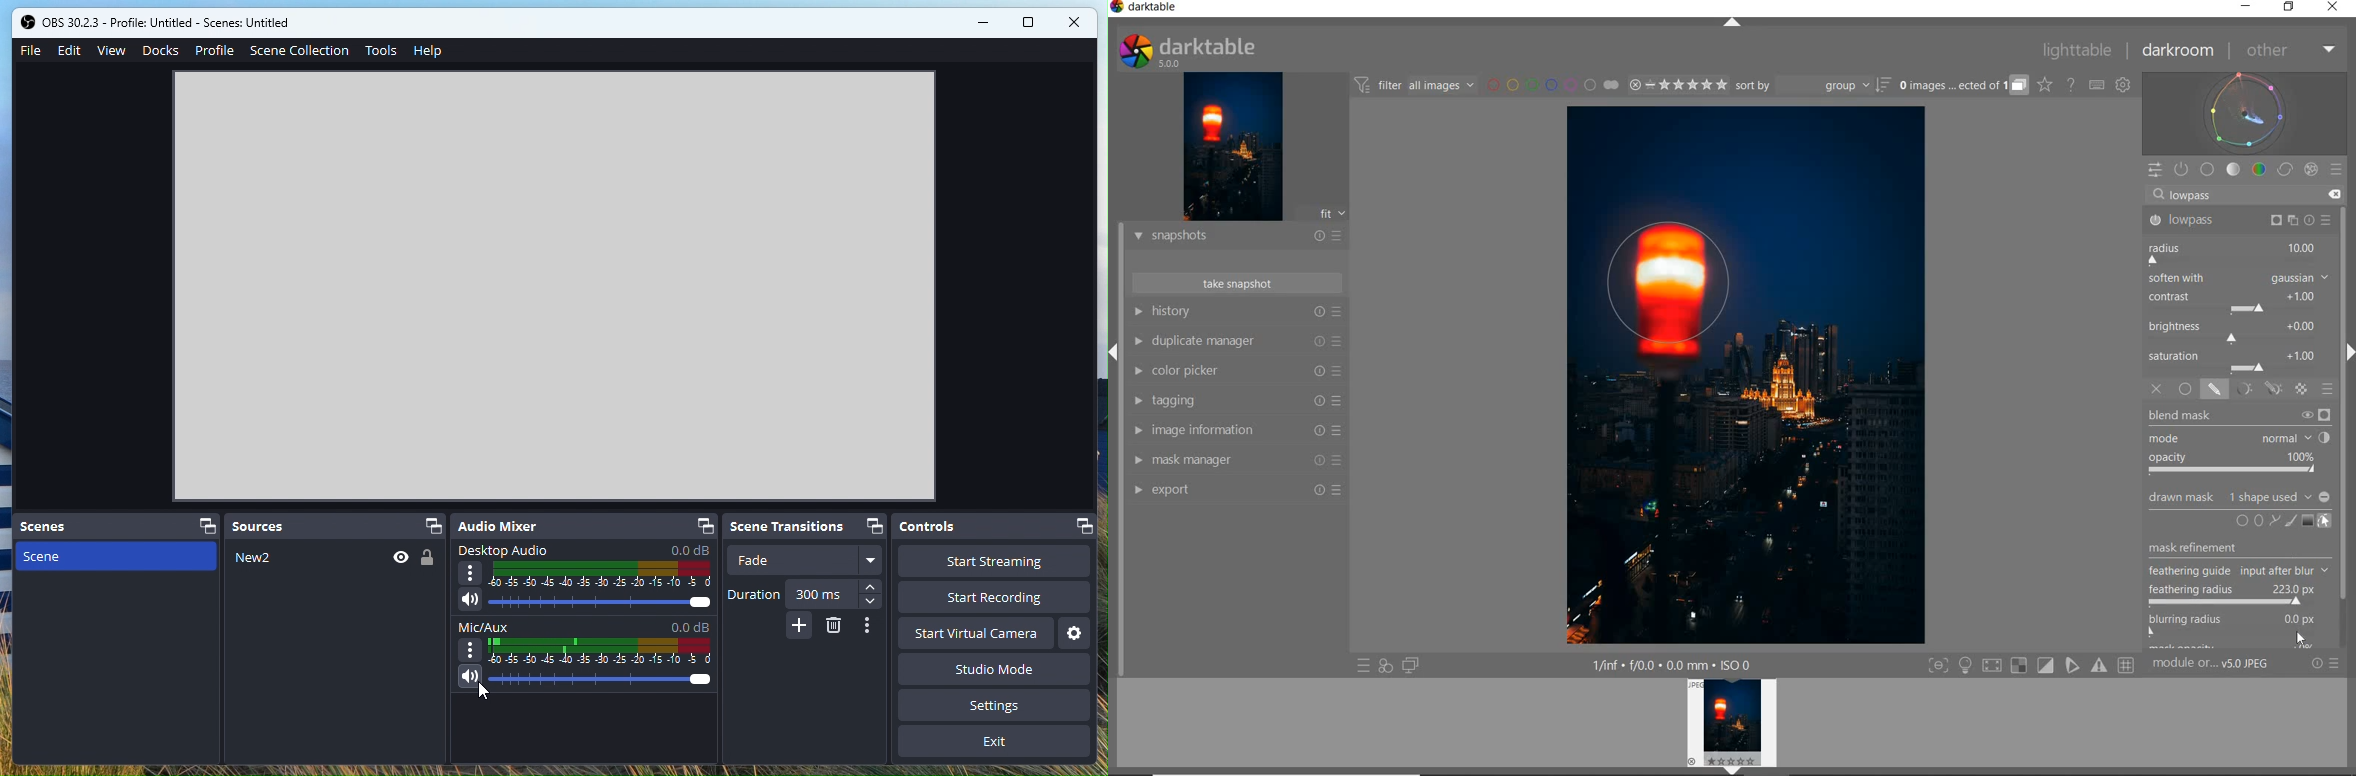 This screenshot has width=2380, height=784. I want to click on OFF, so click(2157, 389).